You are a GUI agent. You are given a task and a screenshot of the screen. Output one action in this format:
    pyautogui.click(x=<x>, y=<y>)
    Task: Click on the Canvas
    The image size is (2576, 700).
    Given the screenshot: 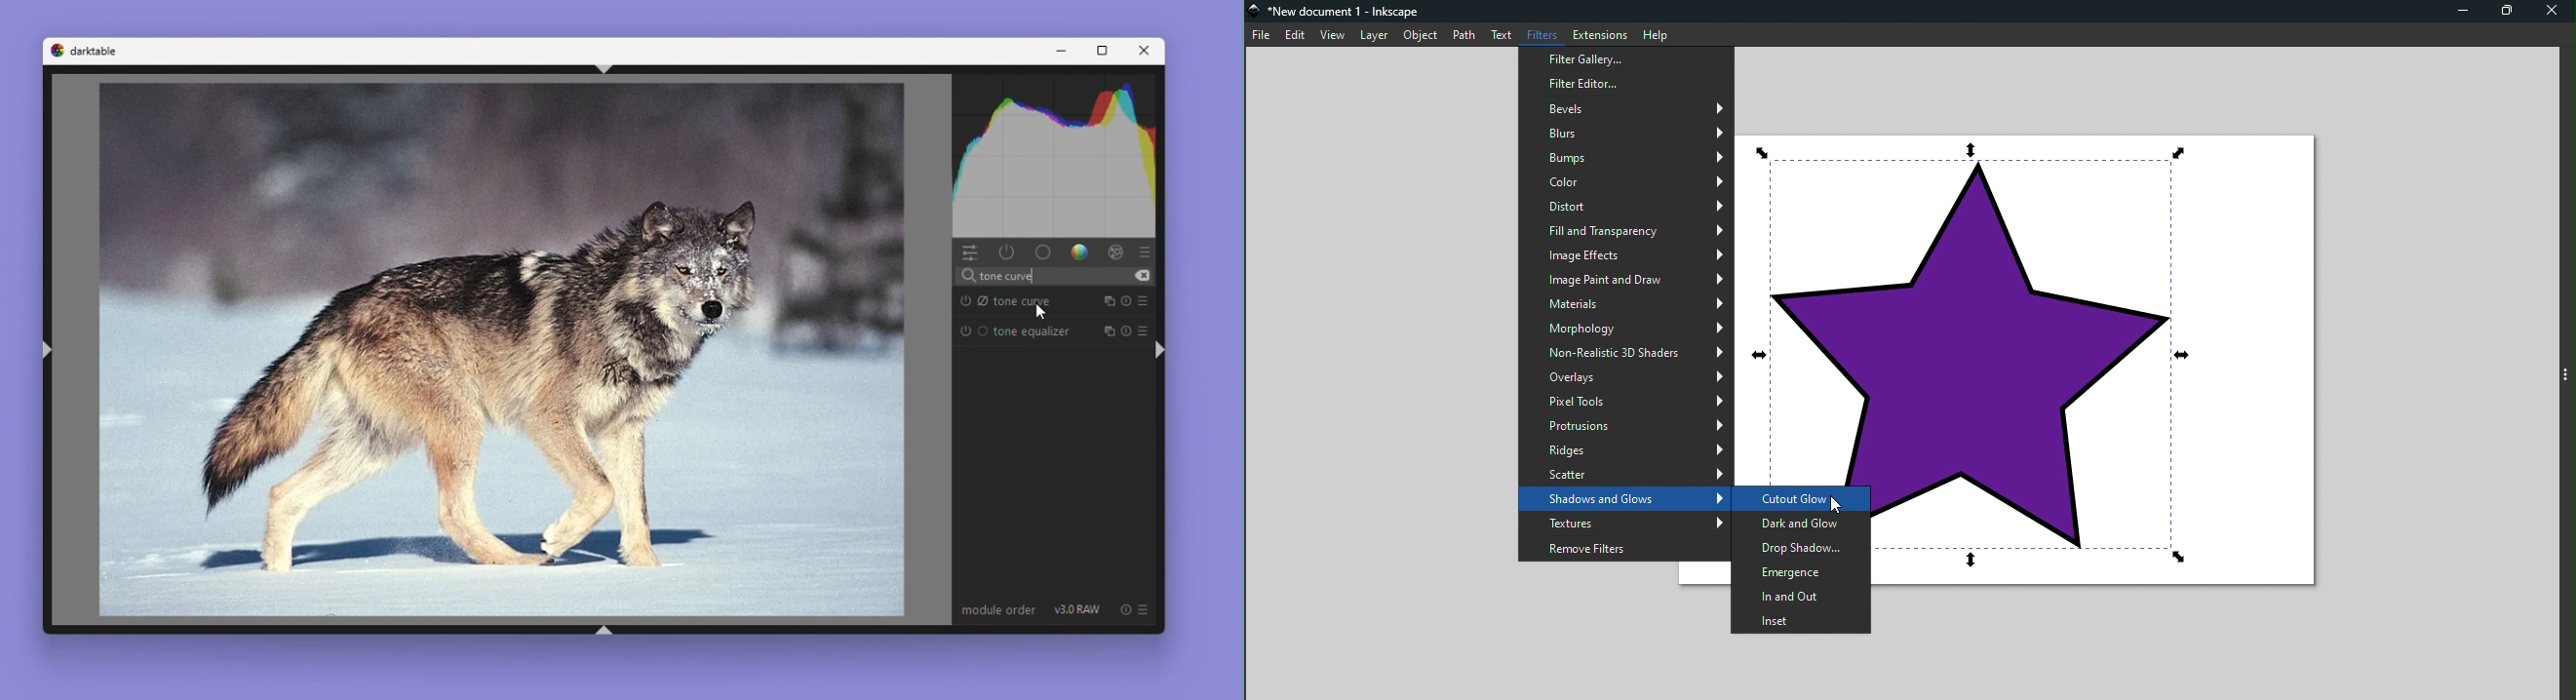 What is the action you would take?
    pyautogui.click(x=2105, y=351)
    